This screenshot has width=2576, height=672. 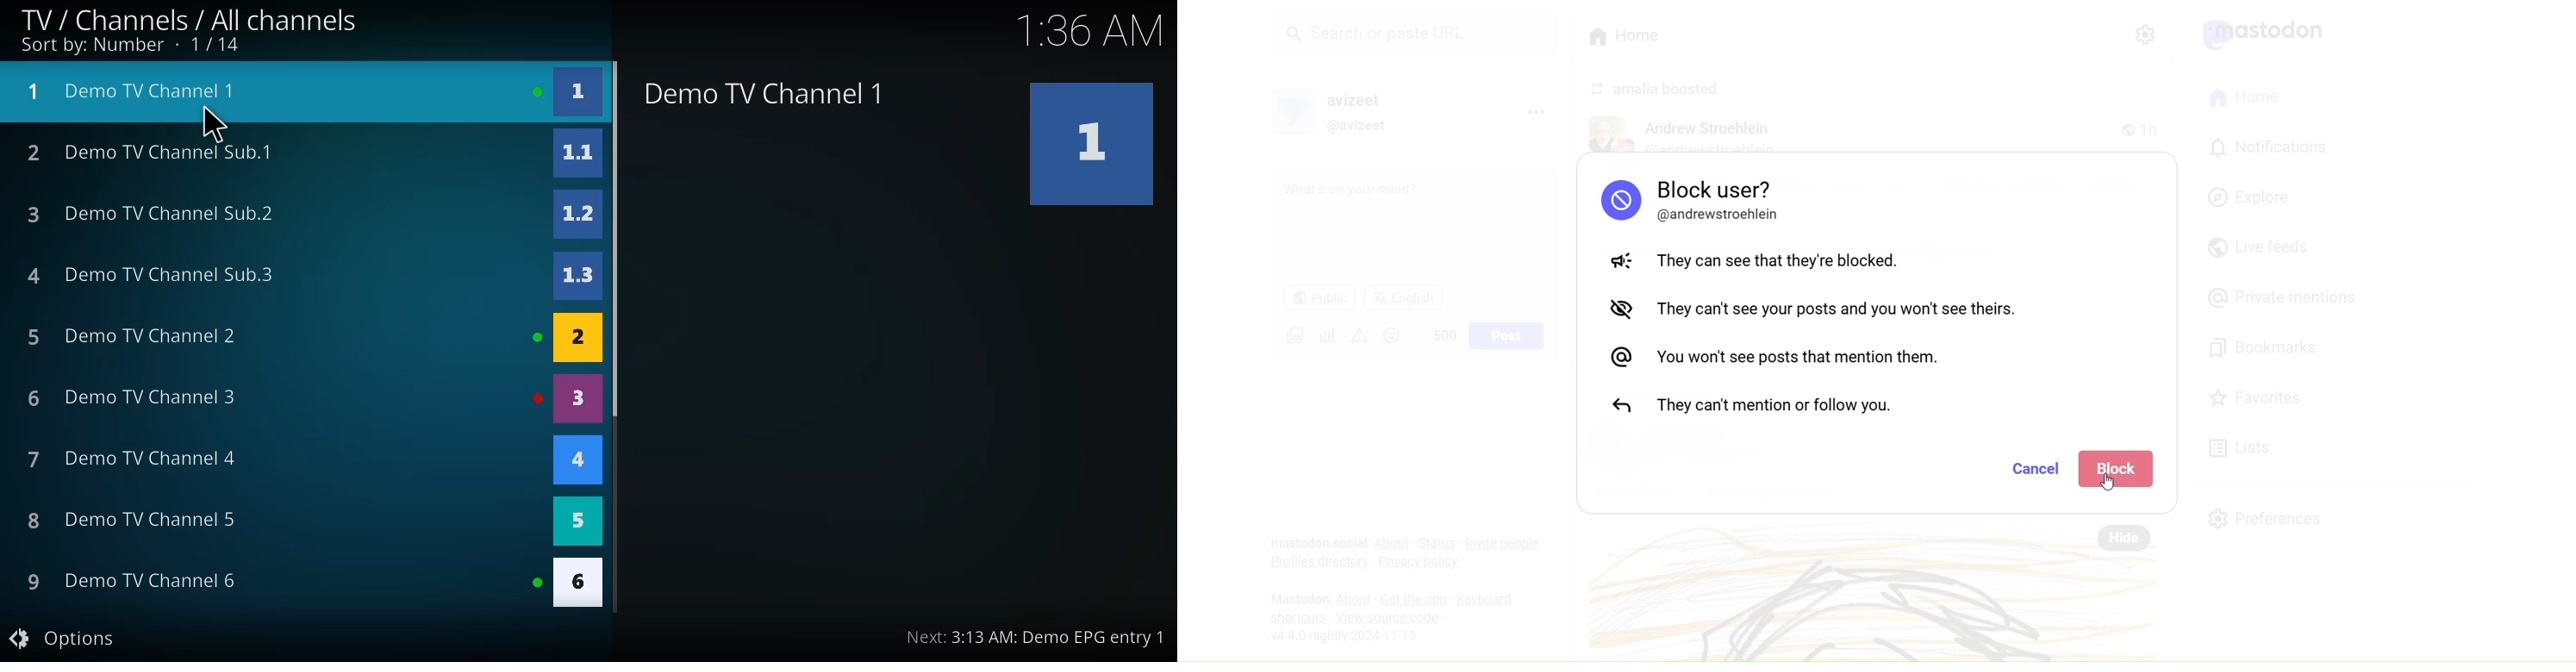 I want to click on demo channel sub 2, so click(x=150, y=211).